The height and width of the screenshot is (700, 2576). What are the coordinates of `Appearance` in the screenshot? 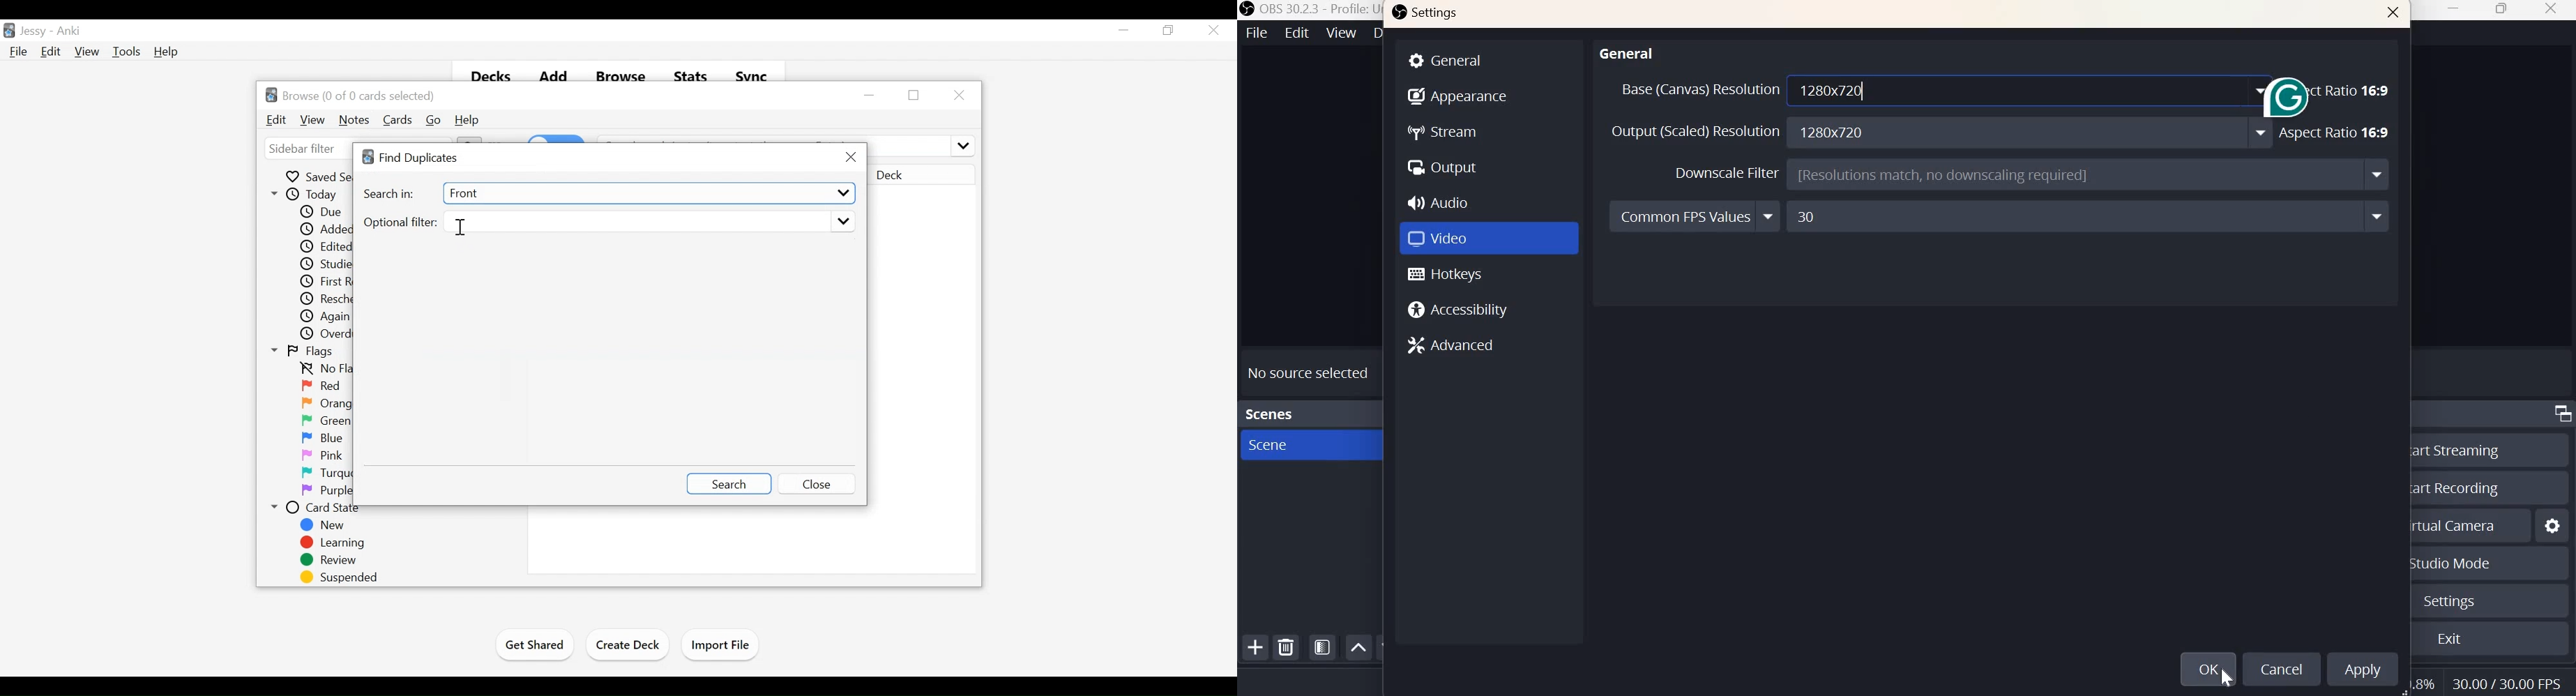 It's located at (1457, 94).